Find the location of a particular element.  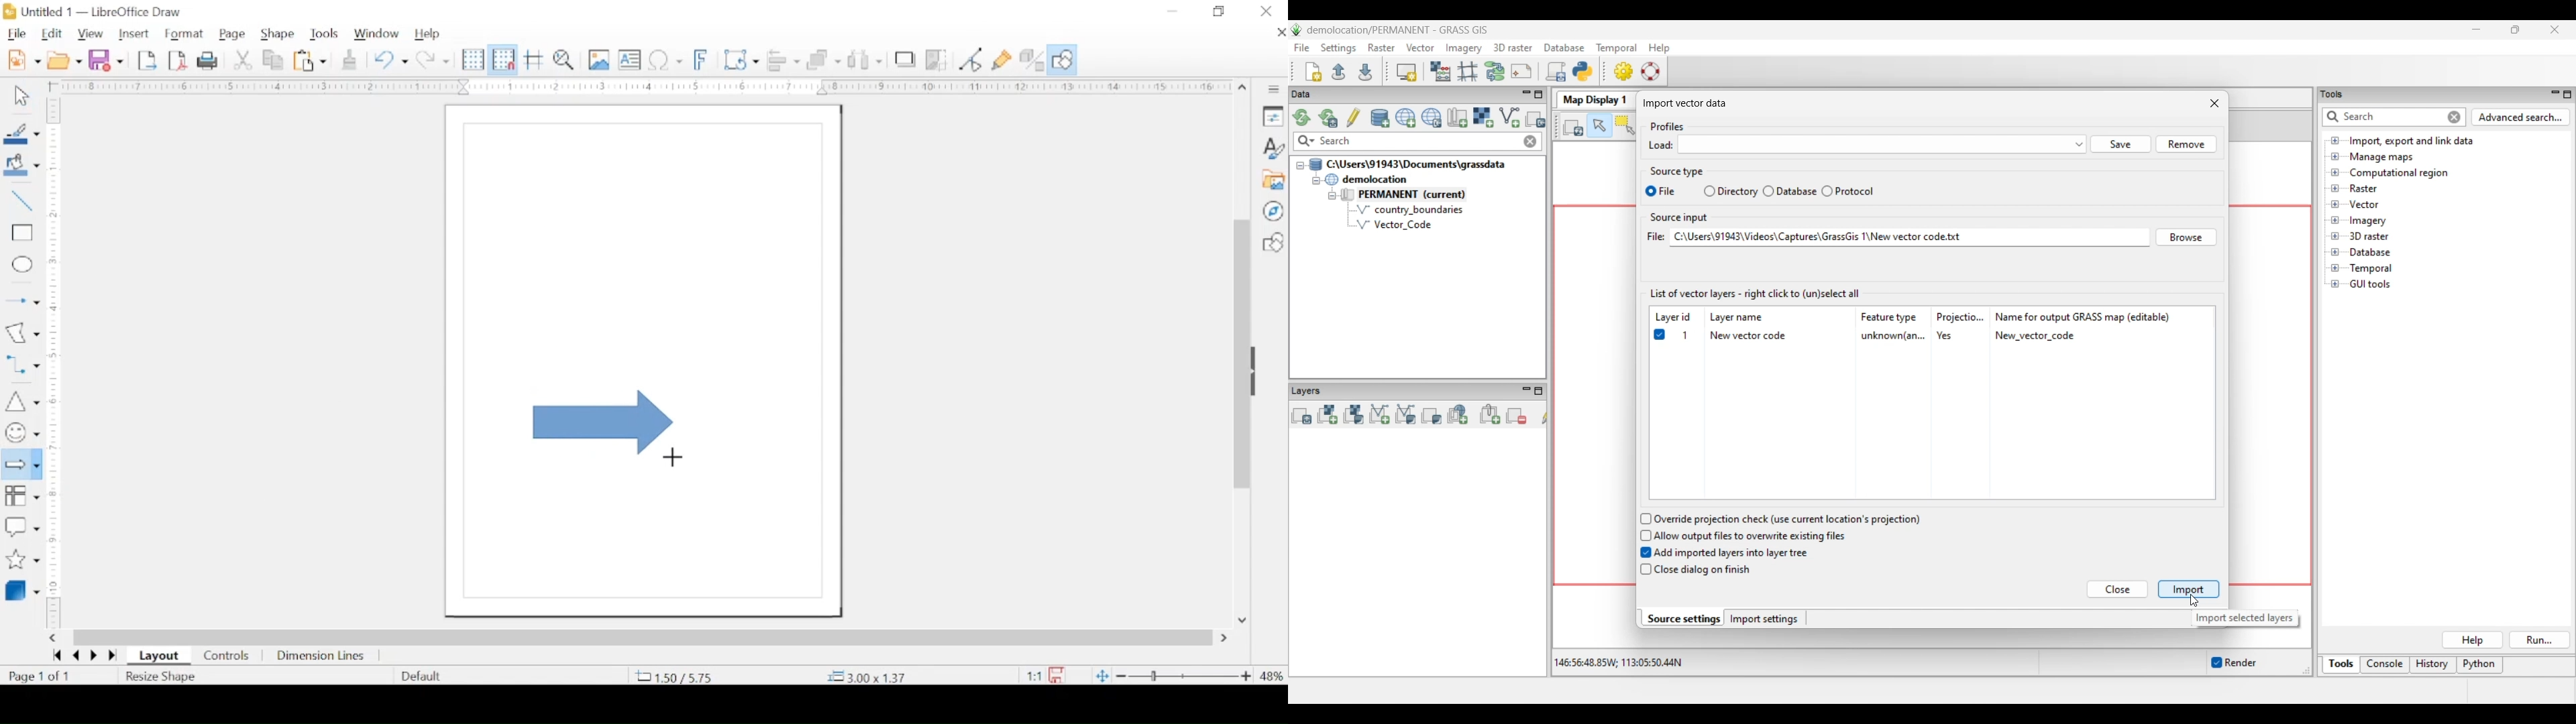

toggle point edit mode is located at coordinates (971, 60).